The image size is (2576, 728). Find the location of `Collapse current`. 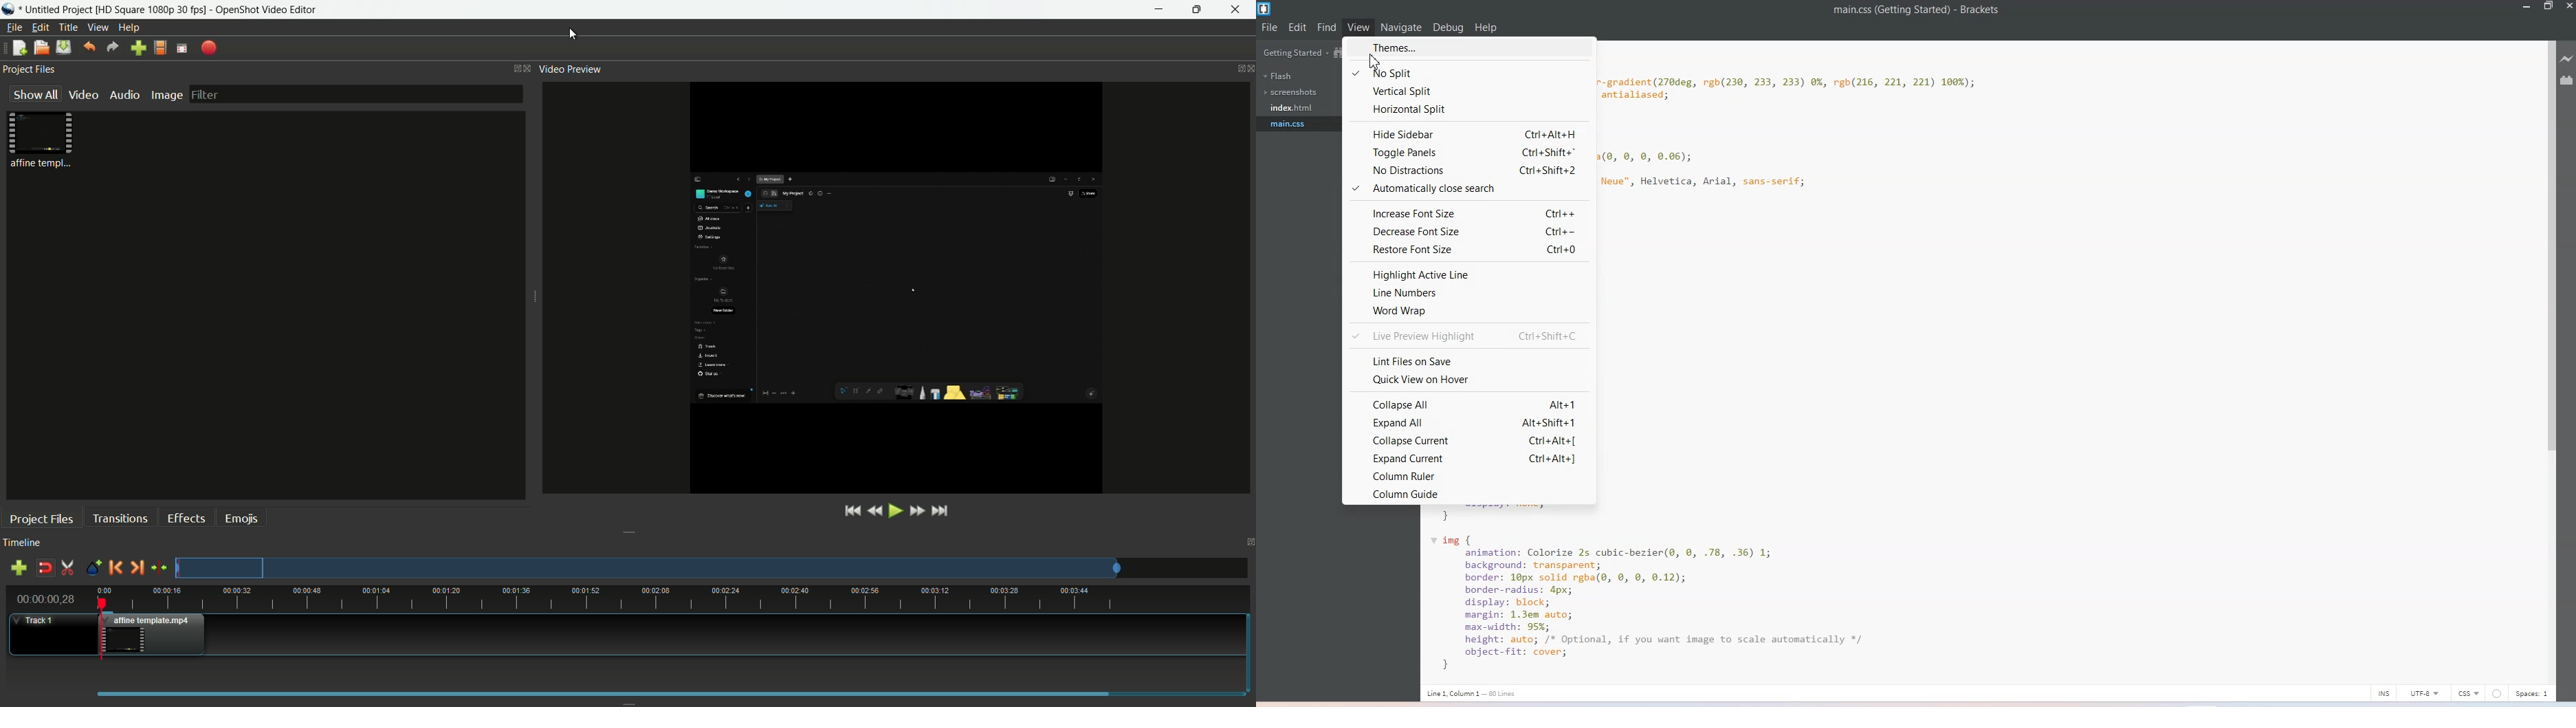

Collapse current is located at coordinates (1470, 439).